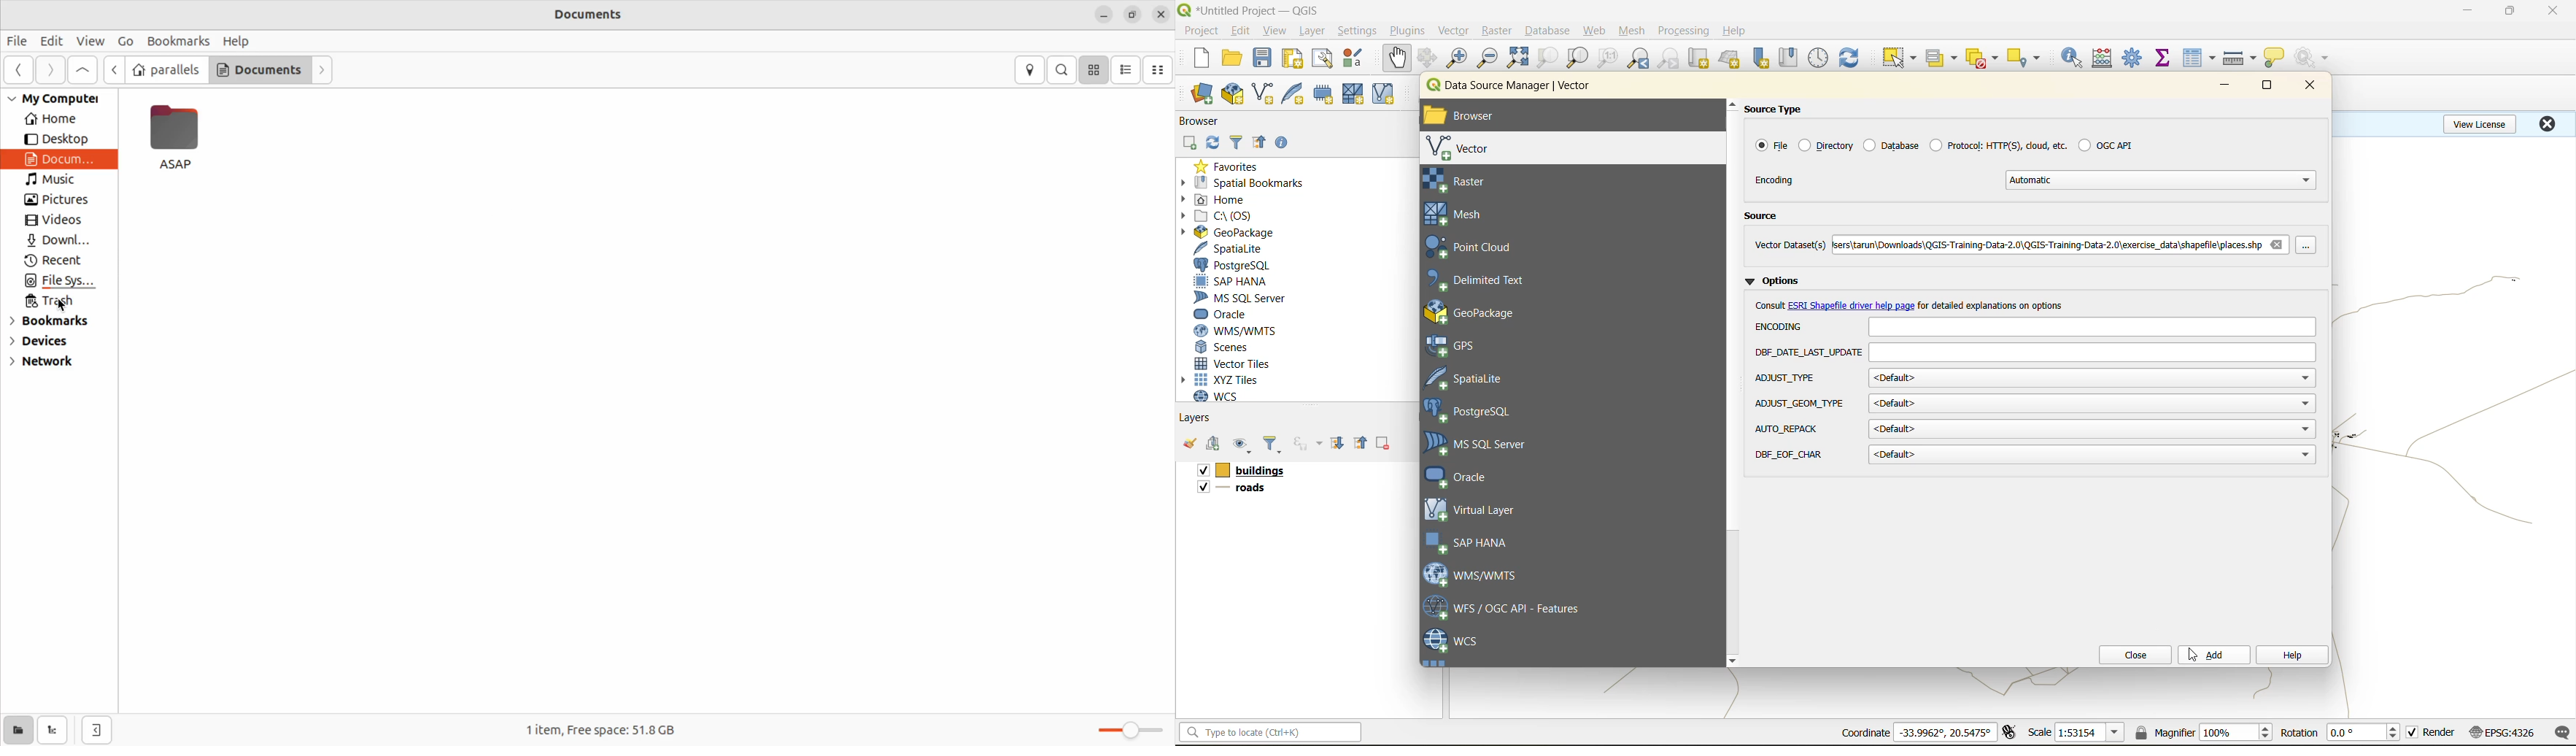  I want to click on control panel, so click(1819, 58).